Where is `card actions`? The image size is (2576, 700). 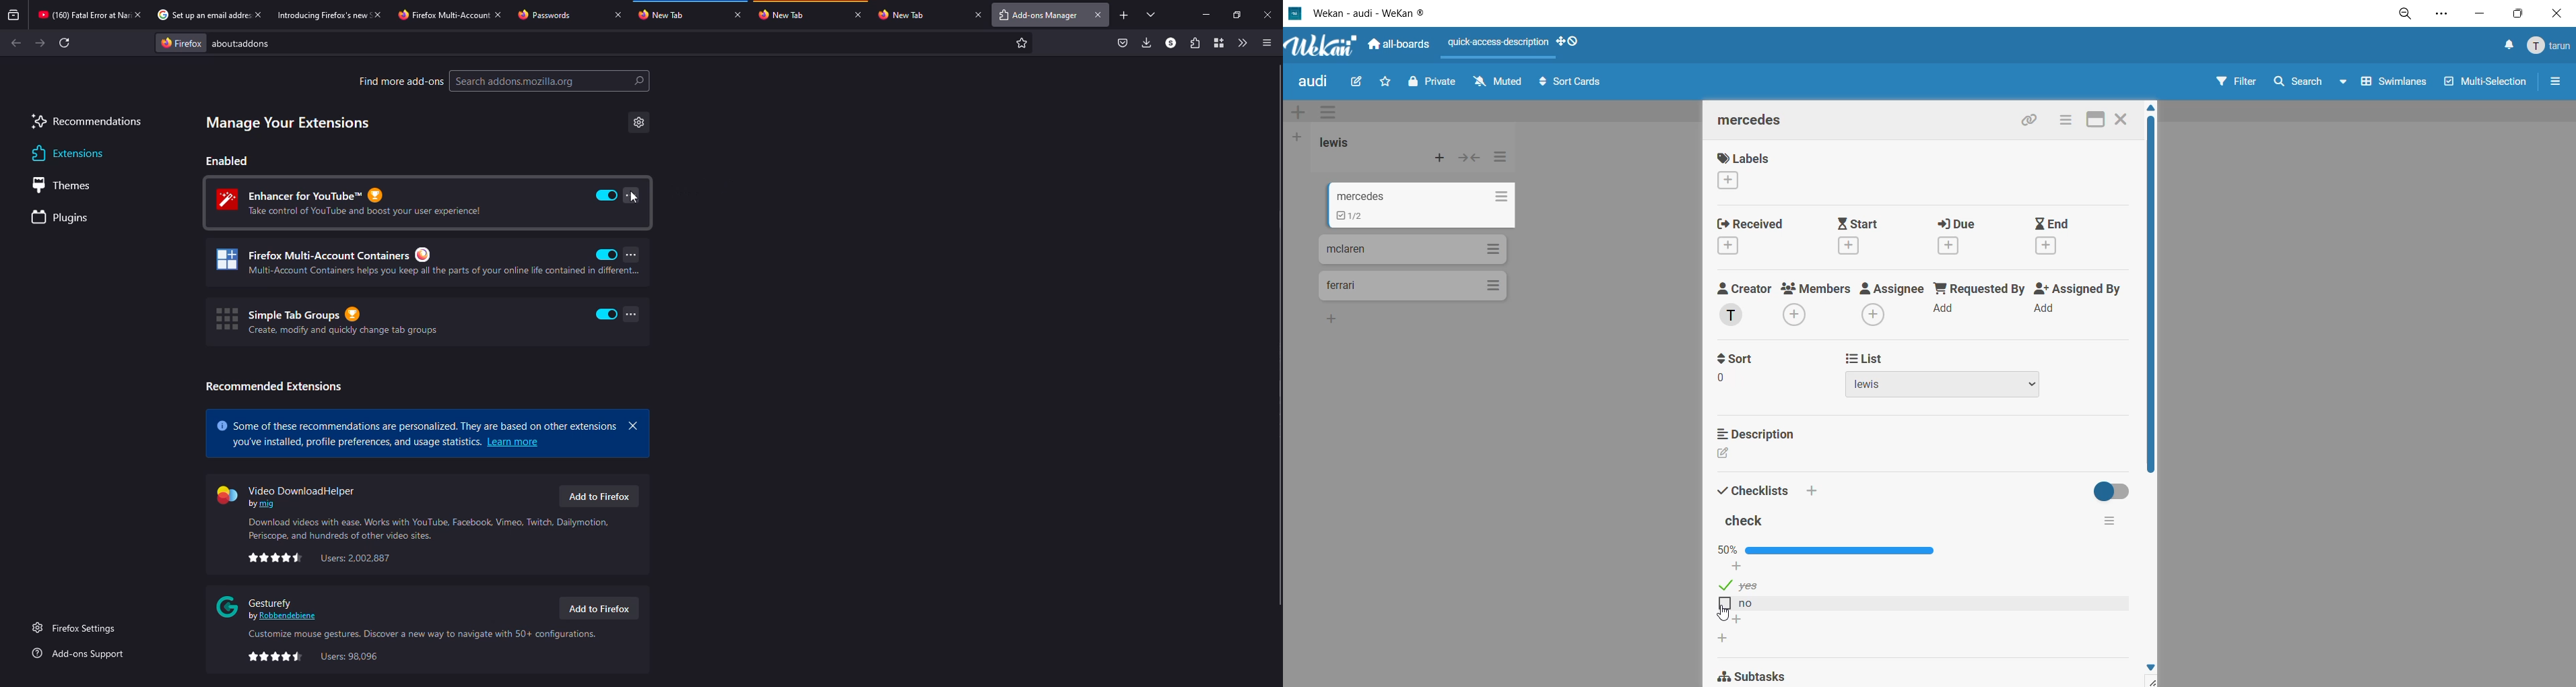 card actions is located at coordinates (2070, 121).